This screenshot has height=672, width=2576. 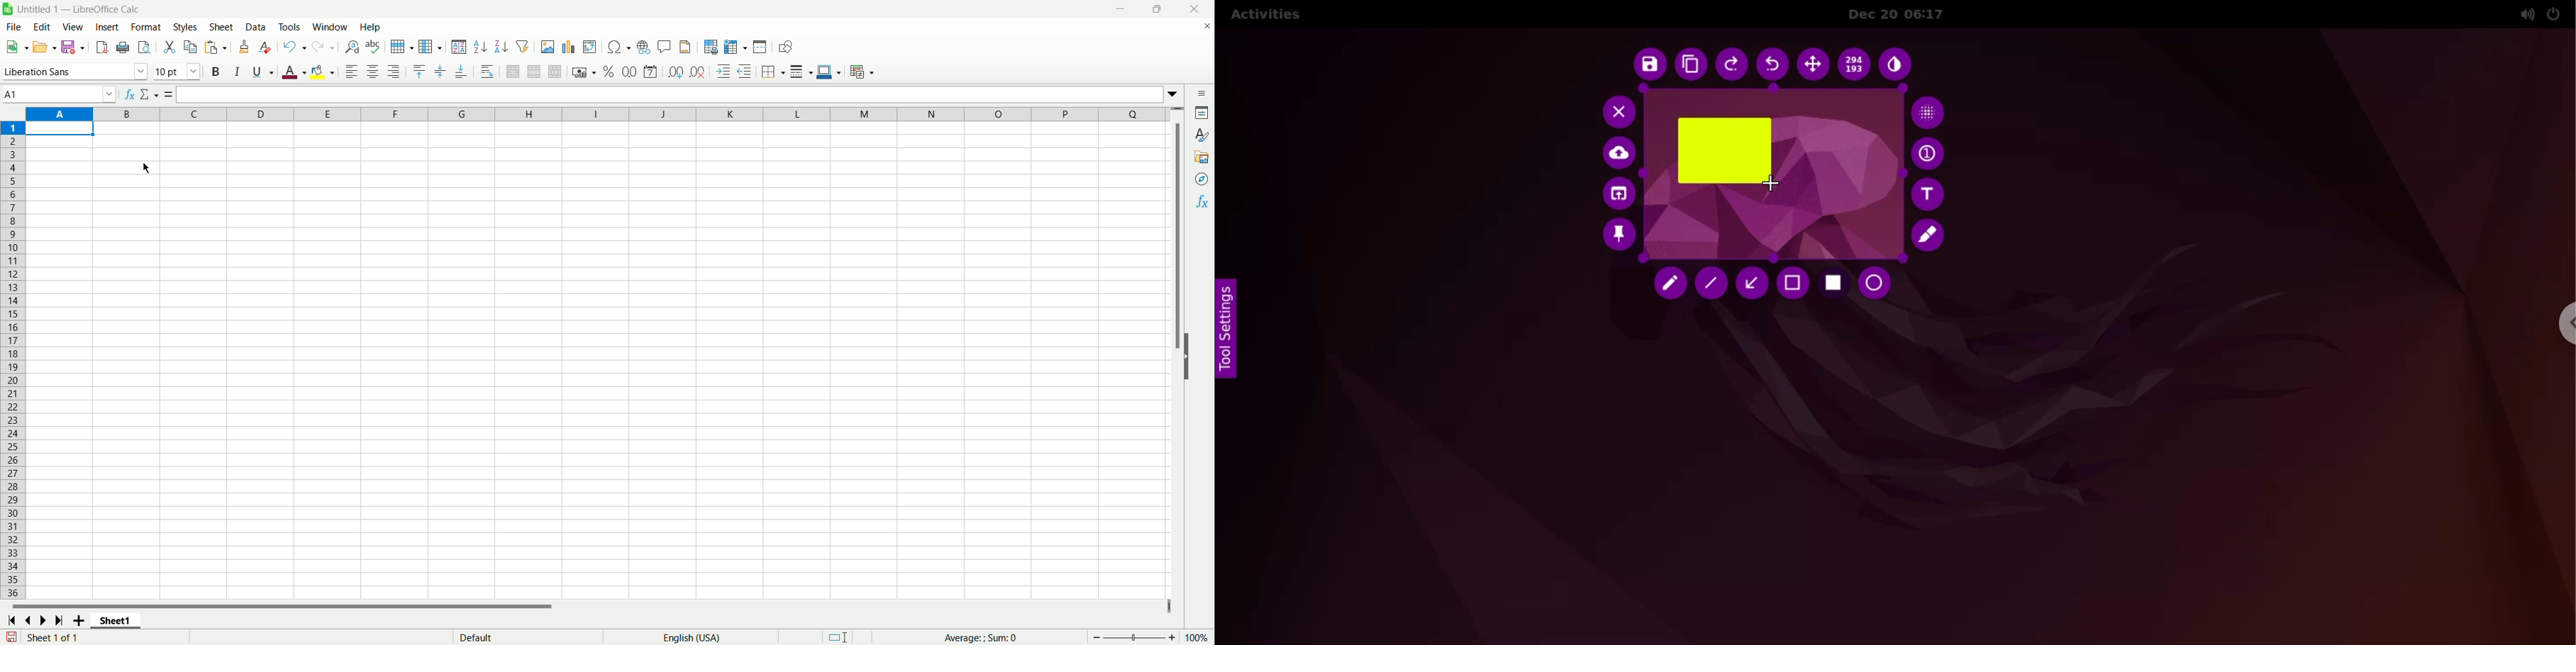 What do you see at coordinates (712, 47) in the screenshot?
I see `define print area` at bounding box center [712, 47].